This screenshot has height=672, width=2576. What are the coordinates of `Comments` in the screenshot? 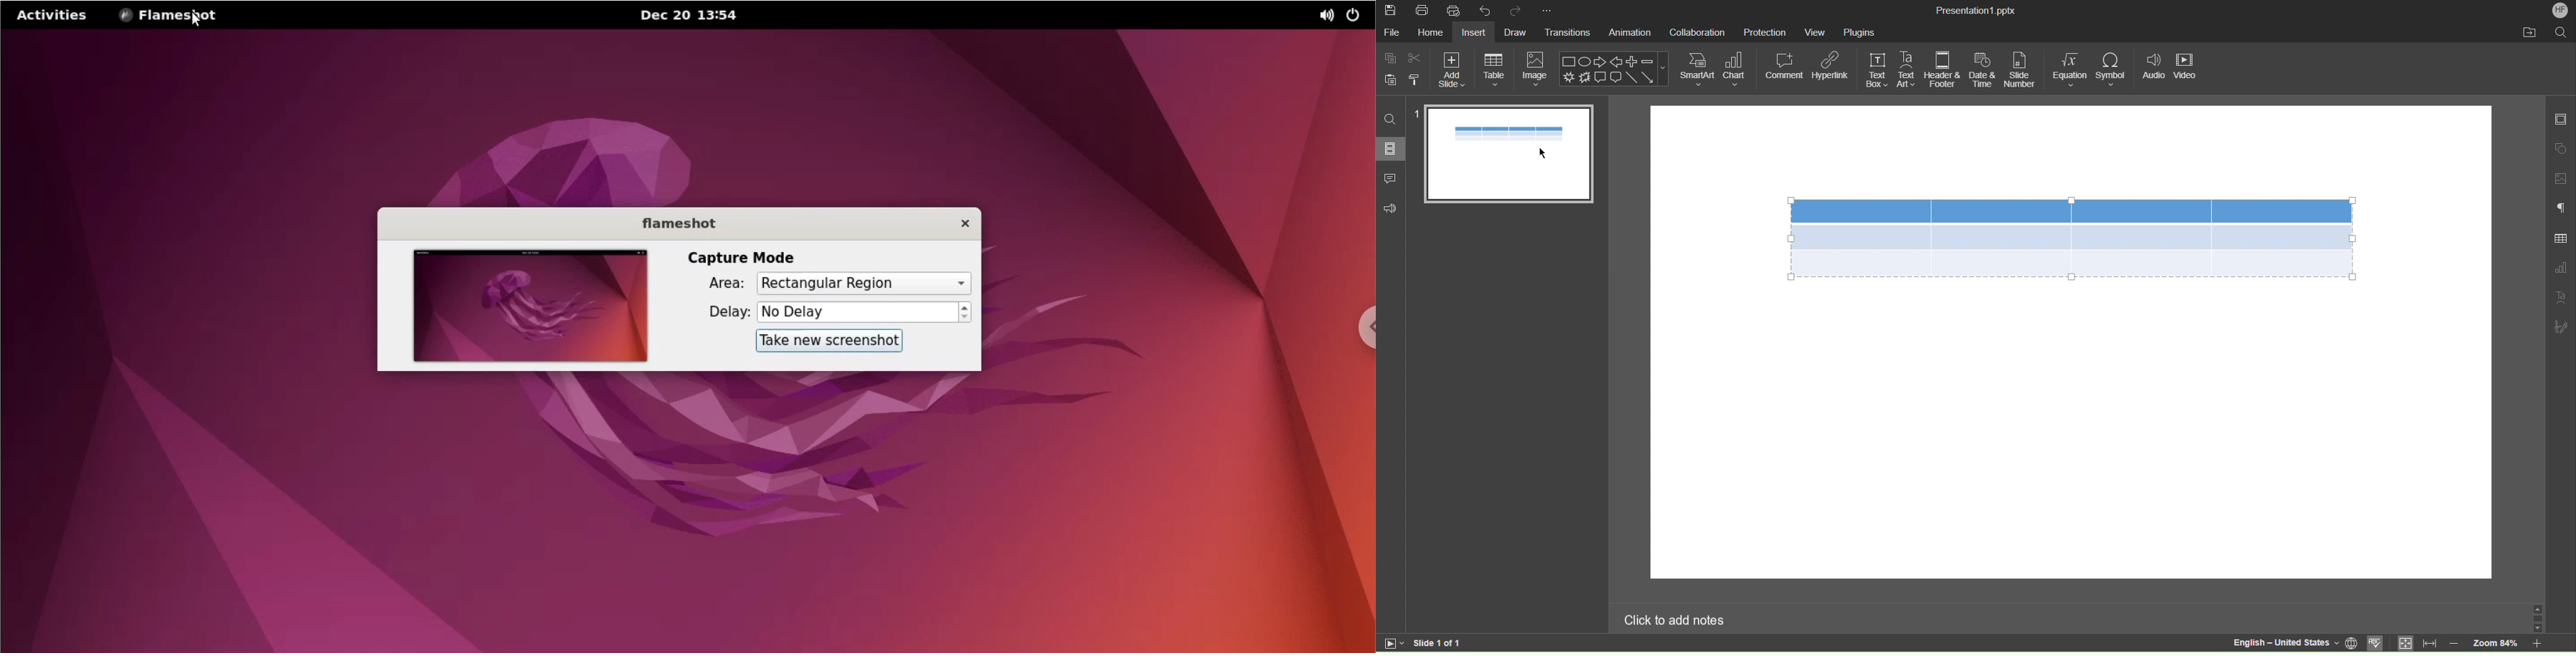 It's located at (1391, 179).